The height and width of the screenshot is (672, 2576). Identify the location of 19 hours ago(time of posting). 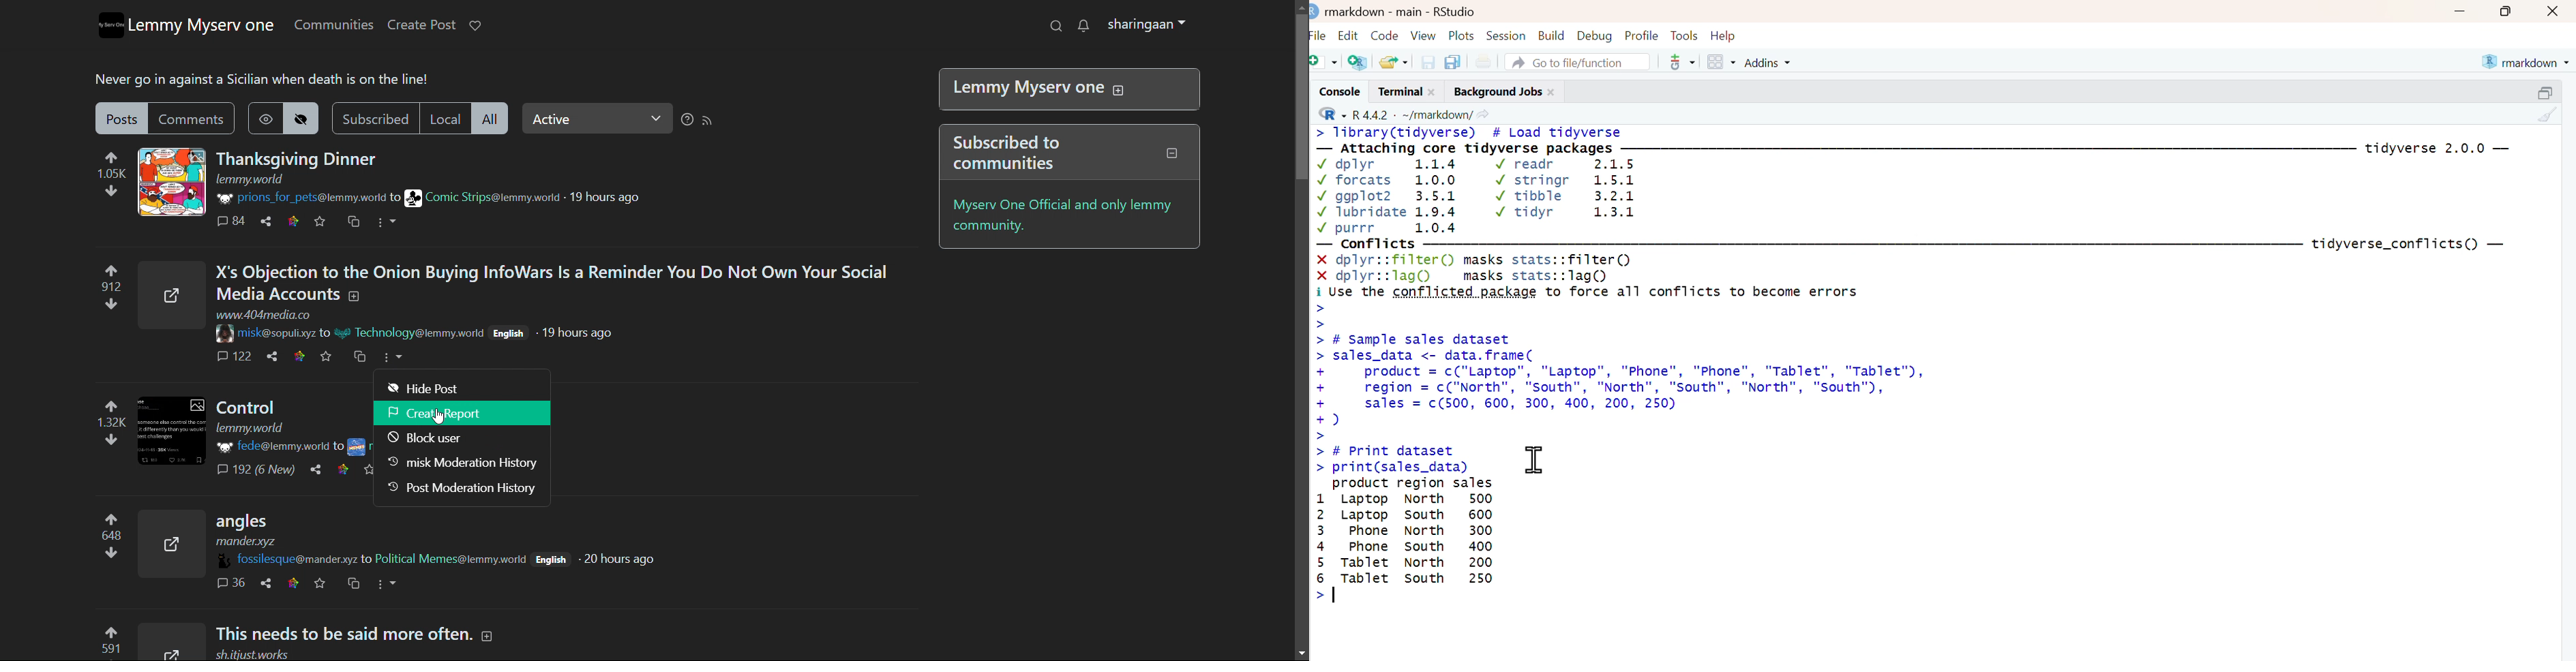
(605, 196).